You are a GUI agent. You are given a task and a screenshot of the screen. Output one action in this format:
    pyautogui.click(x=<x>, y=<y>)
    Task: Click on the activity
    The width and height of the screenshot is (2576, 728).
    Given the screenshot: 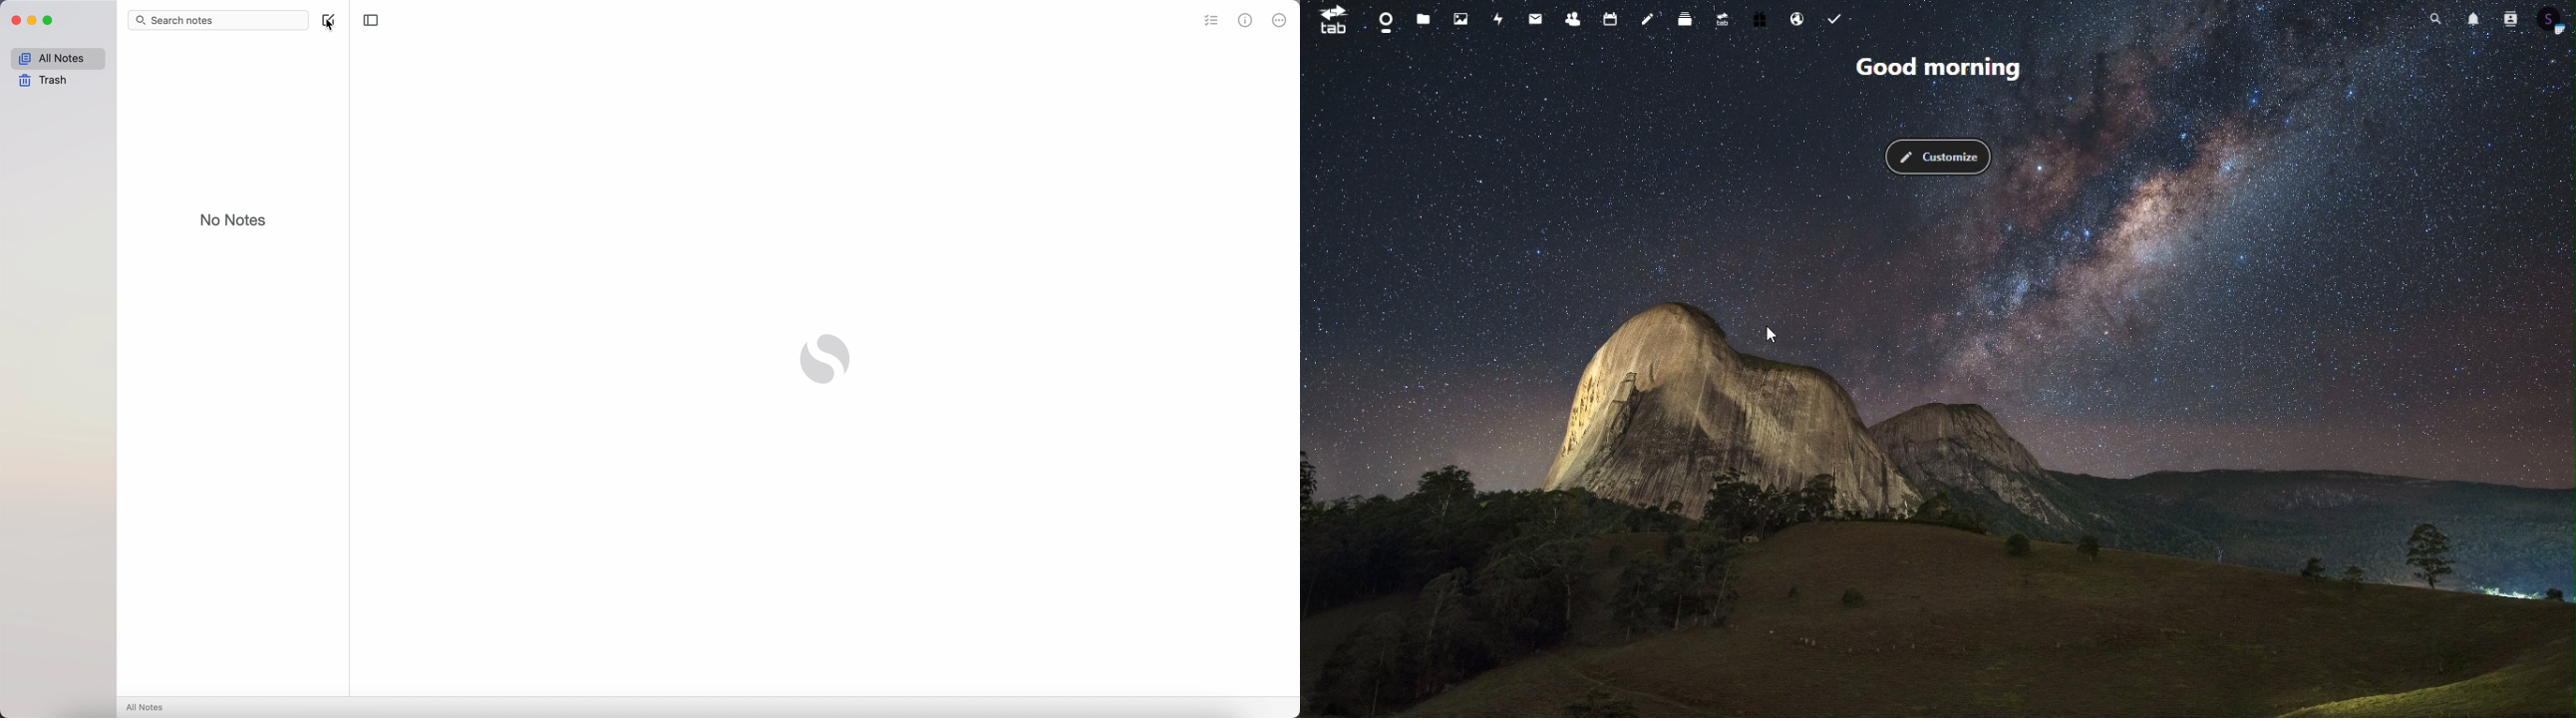 What is the action you would take?
    pyautogui.click(x=1499, y=20)
    